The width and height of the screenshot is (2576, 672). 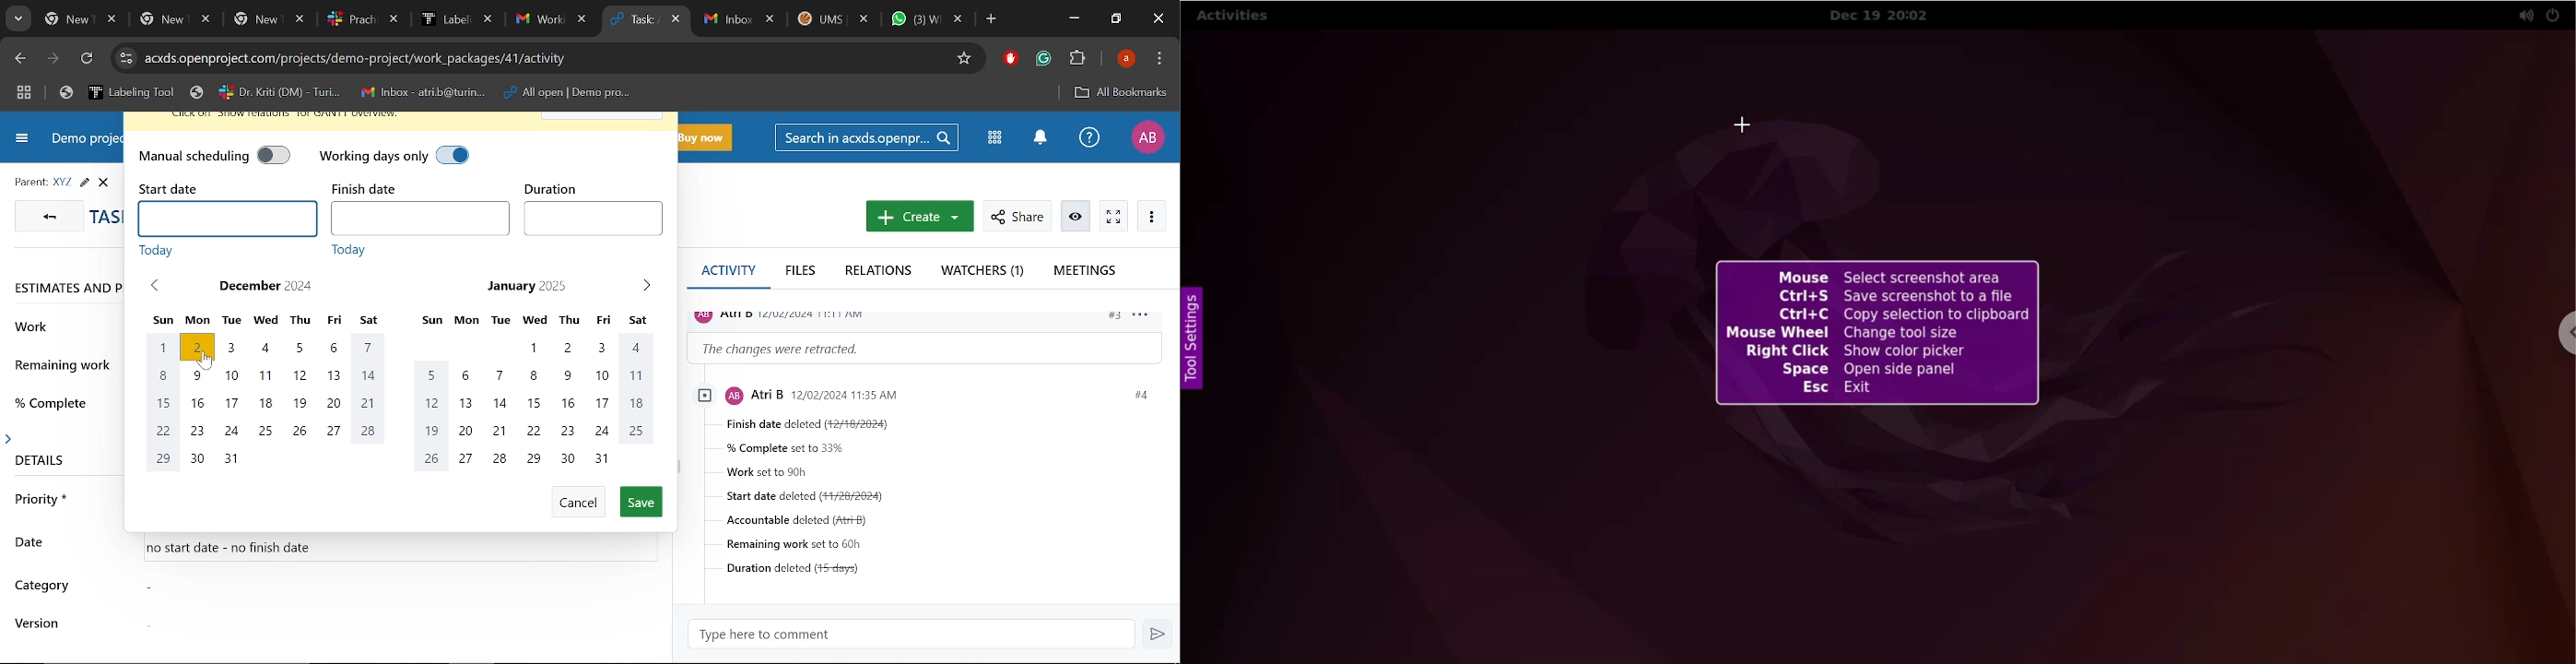 What do you see at coordinates (834, 21) in the screenshot?
I see `Other tabs` at bounding box center [834, 21].